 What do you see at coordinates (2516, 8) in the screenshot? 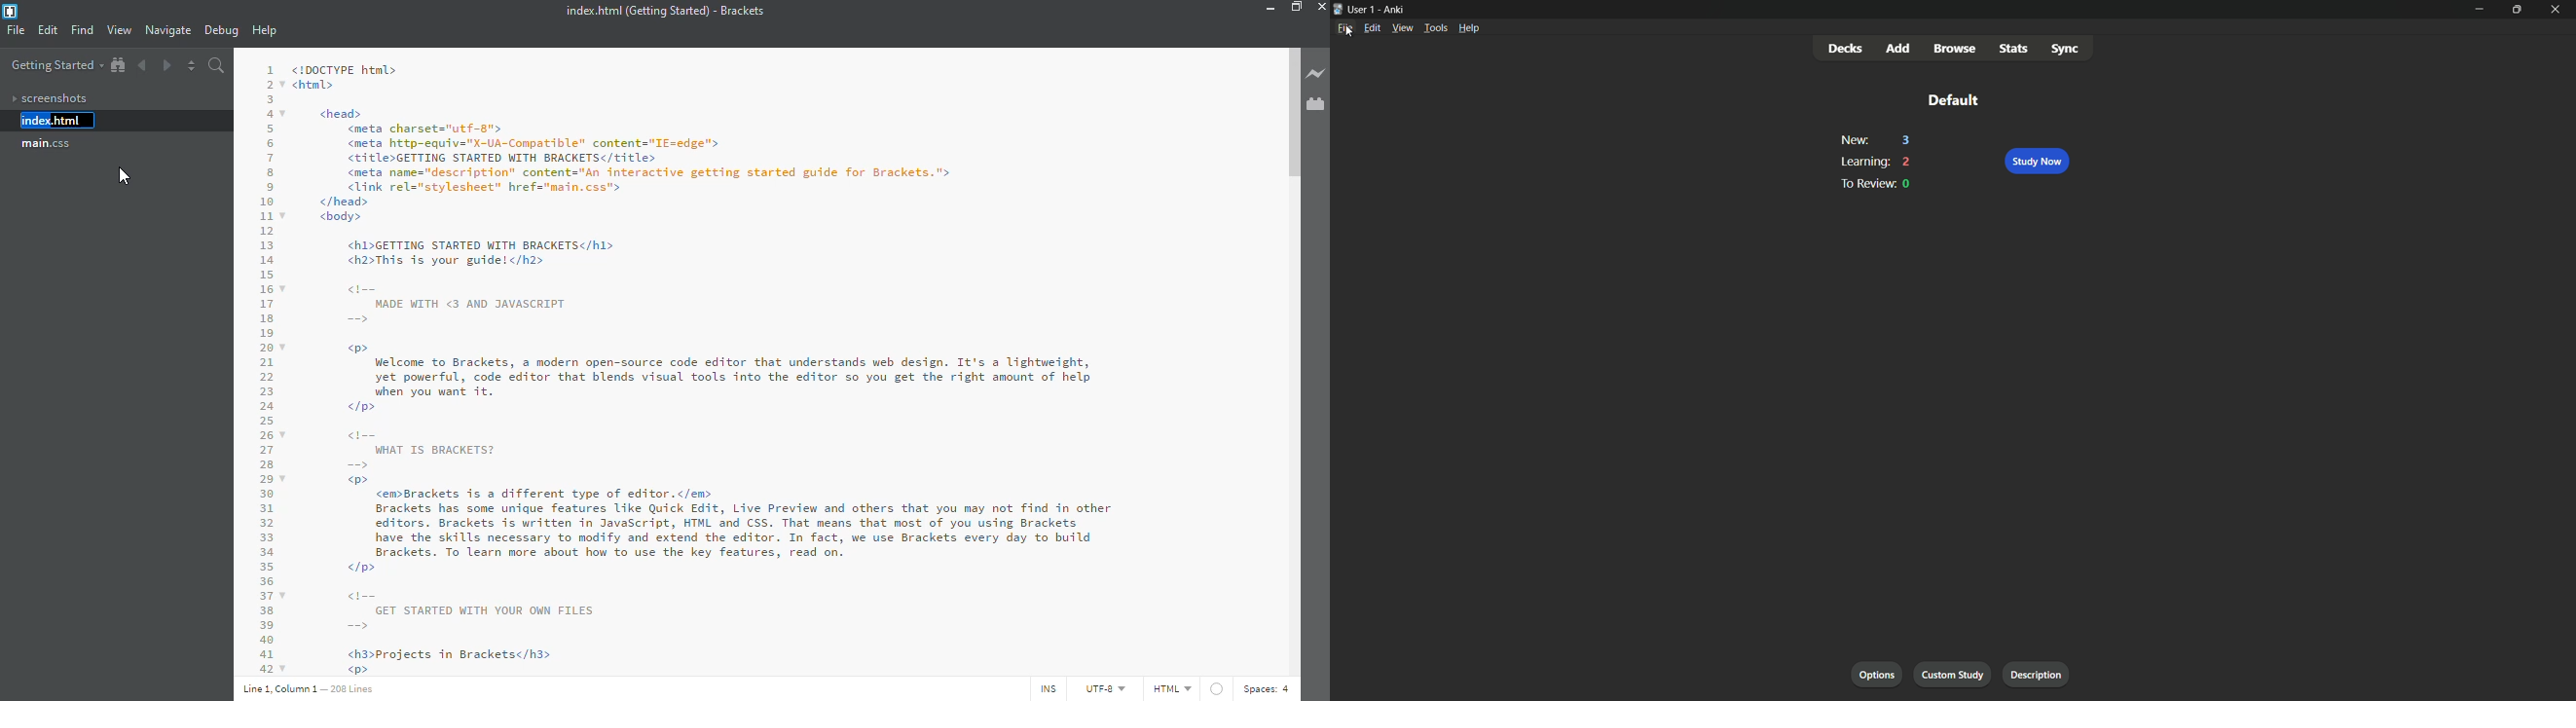
I see `maximize` at bounding box center [2516, 8].